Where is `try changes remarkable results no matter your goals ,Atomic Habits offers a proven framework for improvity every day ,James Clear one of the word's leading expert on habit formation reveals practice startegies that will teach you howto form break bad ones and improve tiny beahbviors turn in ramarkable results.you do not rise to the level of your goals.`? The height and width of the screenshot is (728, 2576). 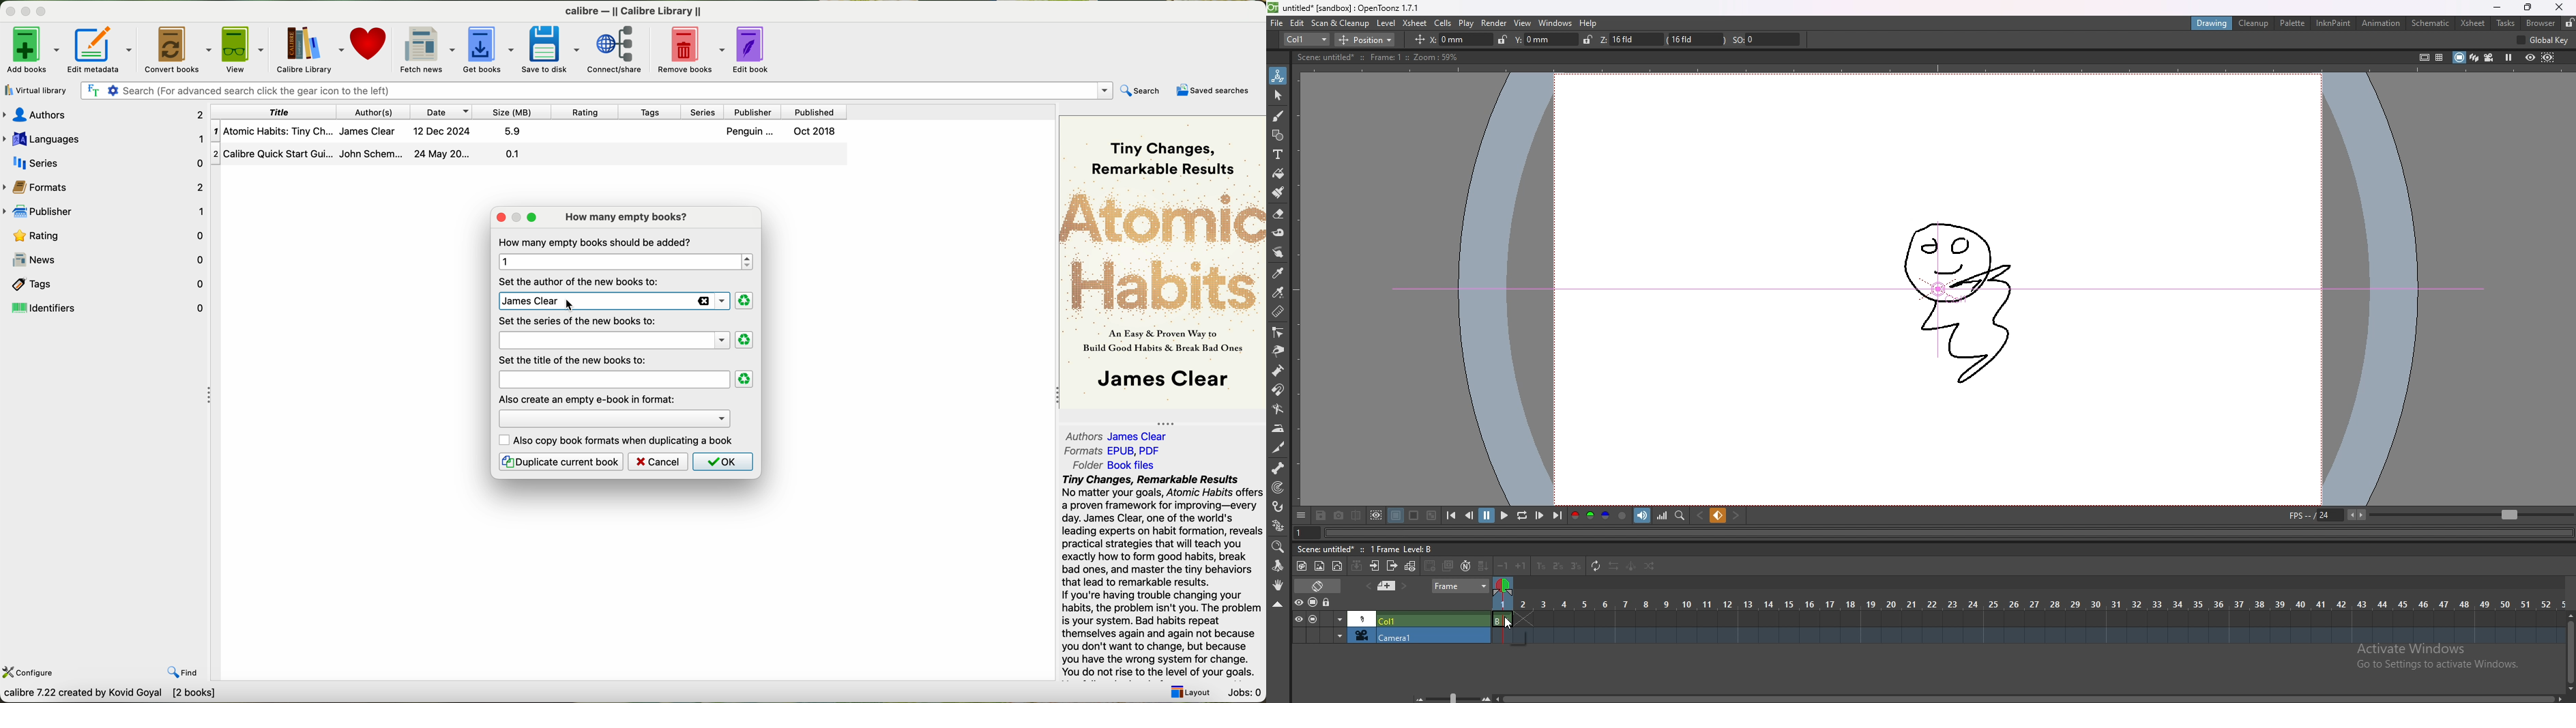
try changes remarkable results no matter your goals ,Atomic Habits offers a proven framework for improvity every day ,James Clear one of the word's leading expert on habit formation reveals practice startegies that will teach you howto form break bad ones and improve tiny beahbviors turn in ramarkable results.you do not rise to the level of your goals. is located at coordinates (1156, 576).